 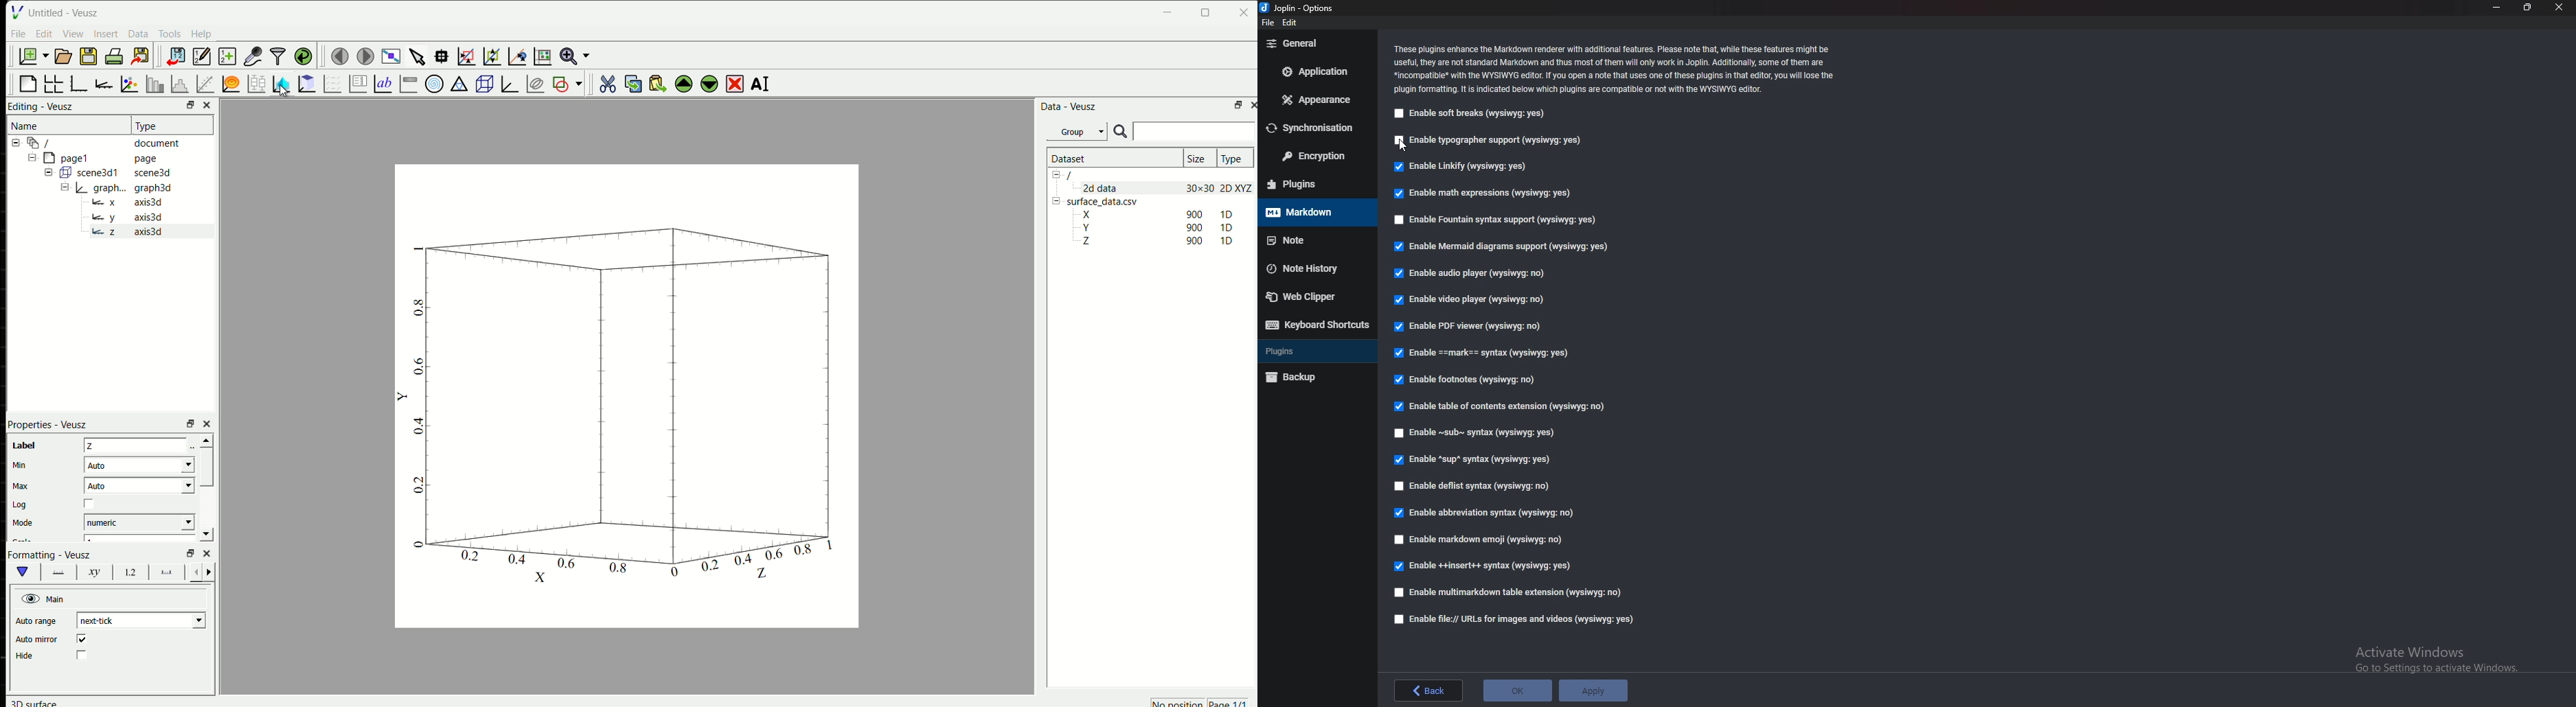 I want to click on minimize, so click(x=2496, y=8).